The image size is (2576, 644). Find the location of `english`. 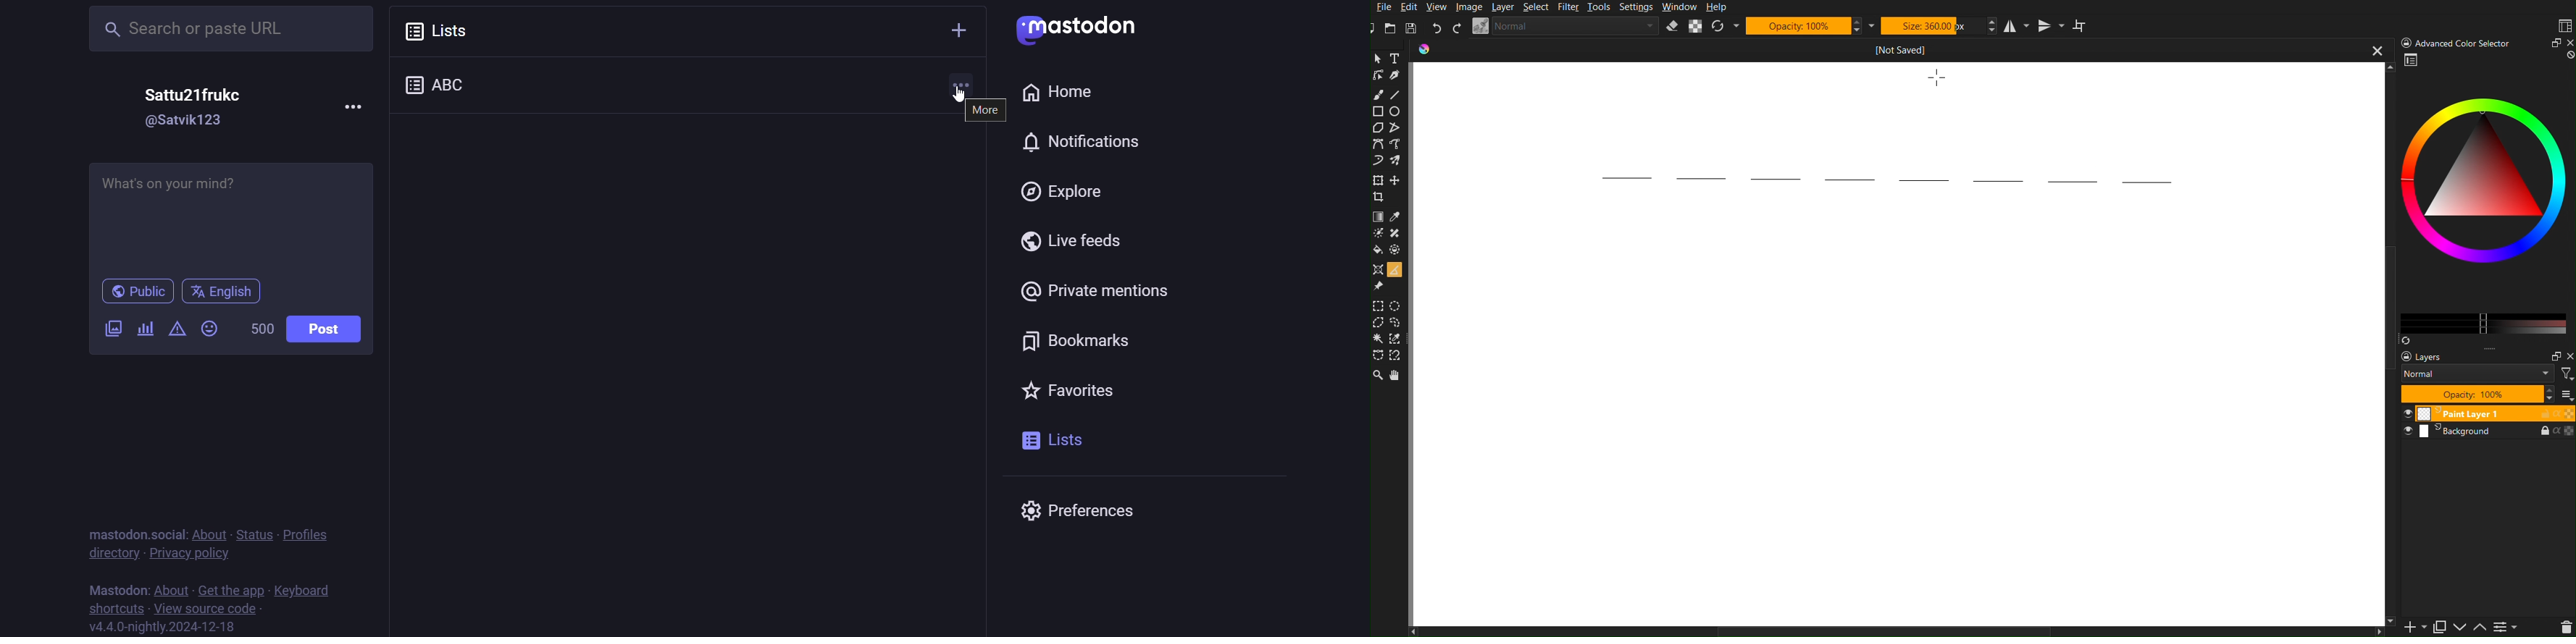

english is located at coordinates (222, 290).